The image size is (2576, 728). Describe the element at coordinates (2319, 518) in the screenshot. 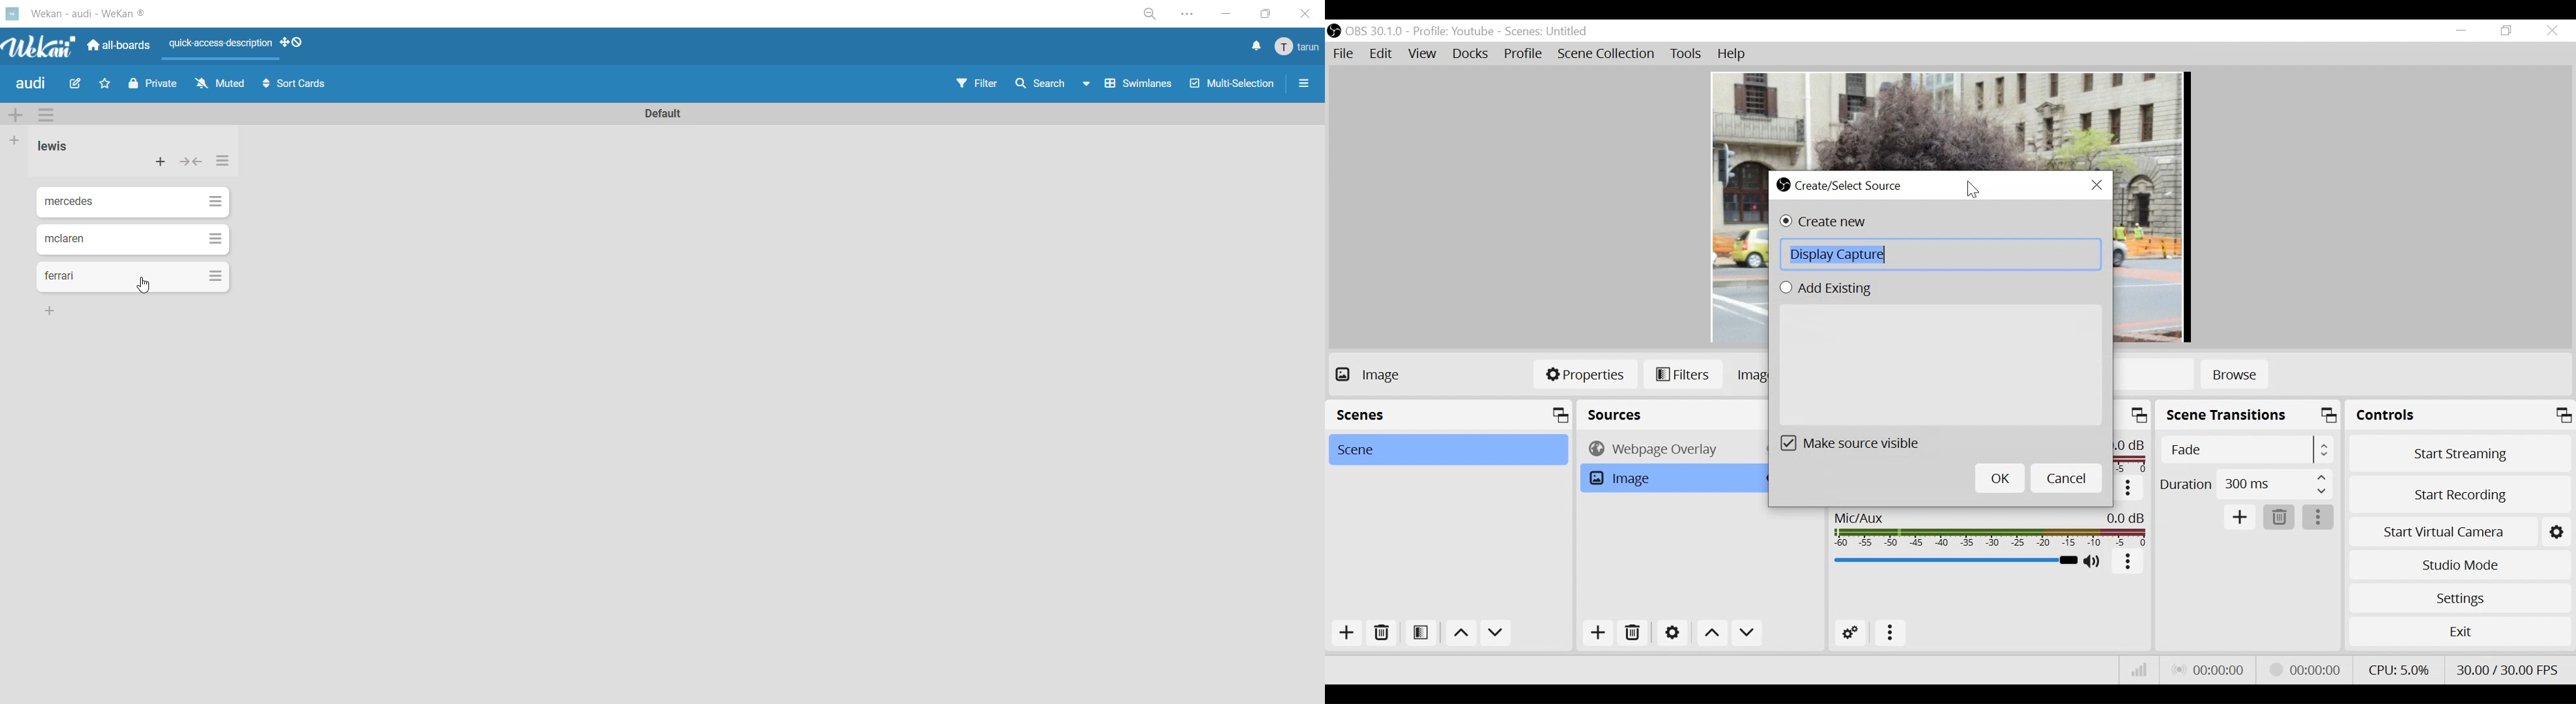

I see `more options` at that location.